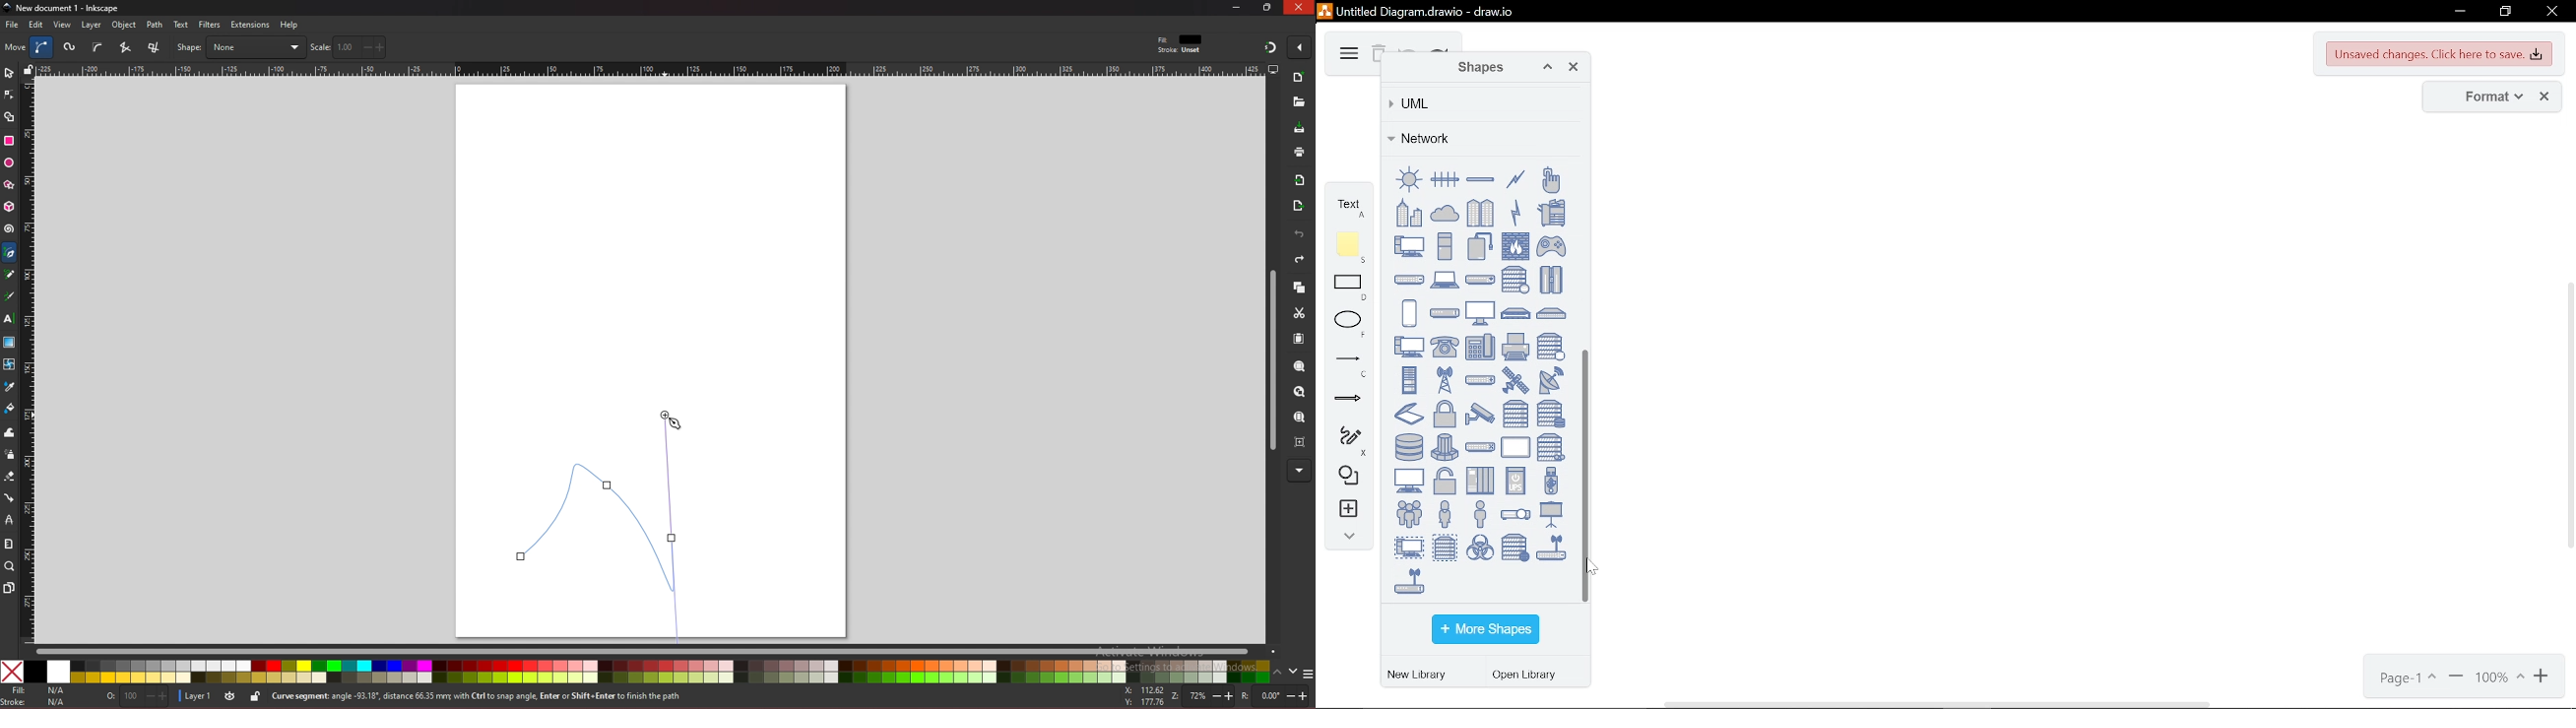 The width and height of the screenshot is (2576, 728). I want to click on extensions, so click(250, 25).